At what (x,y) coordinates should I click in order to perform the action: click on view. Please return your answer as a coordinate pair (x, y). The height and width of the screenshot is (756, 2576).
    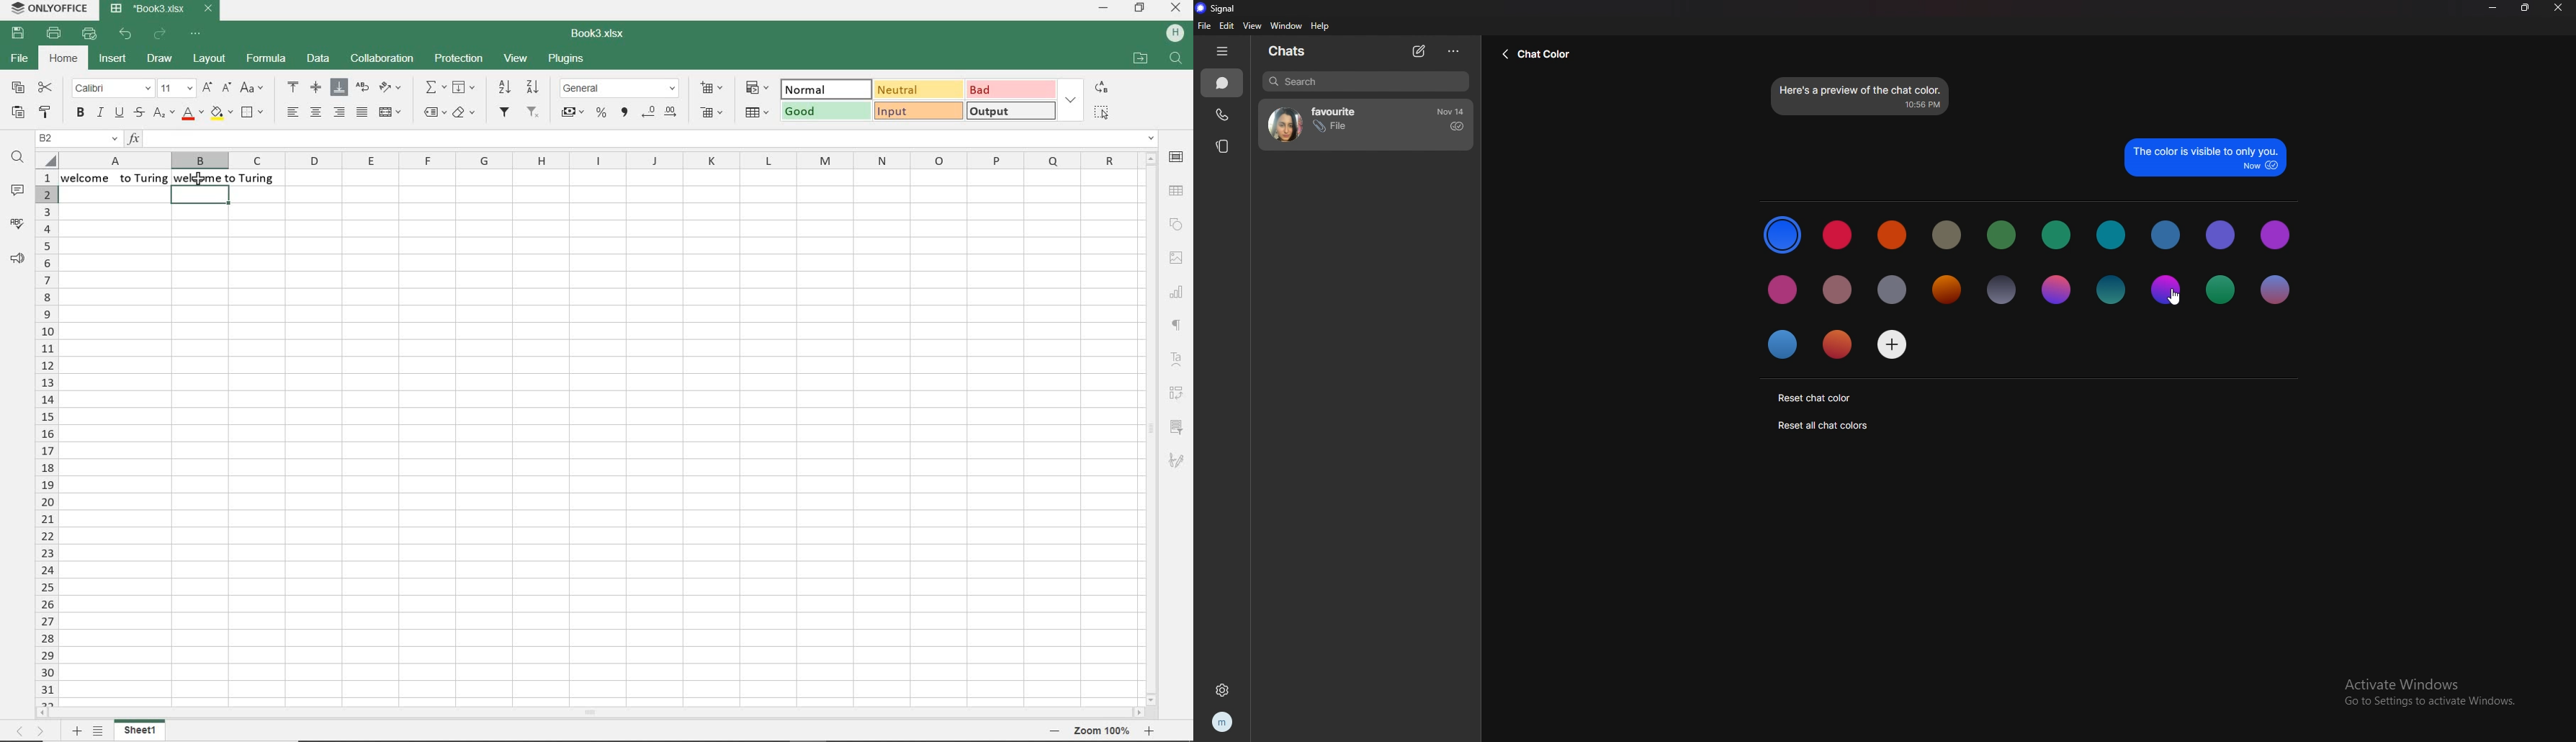
    Looking at the image, I should click on (1252, 26).